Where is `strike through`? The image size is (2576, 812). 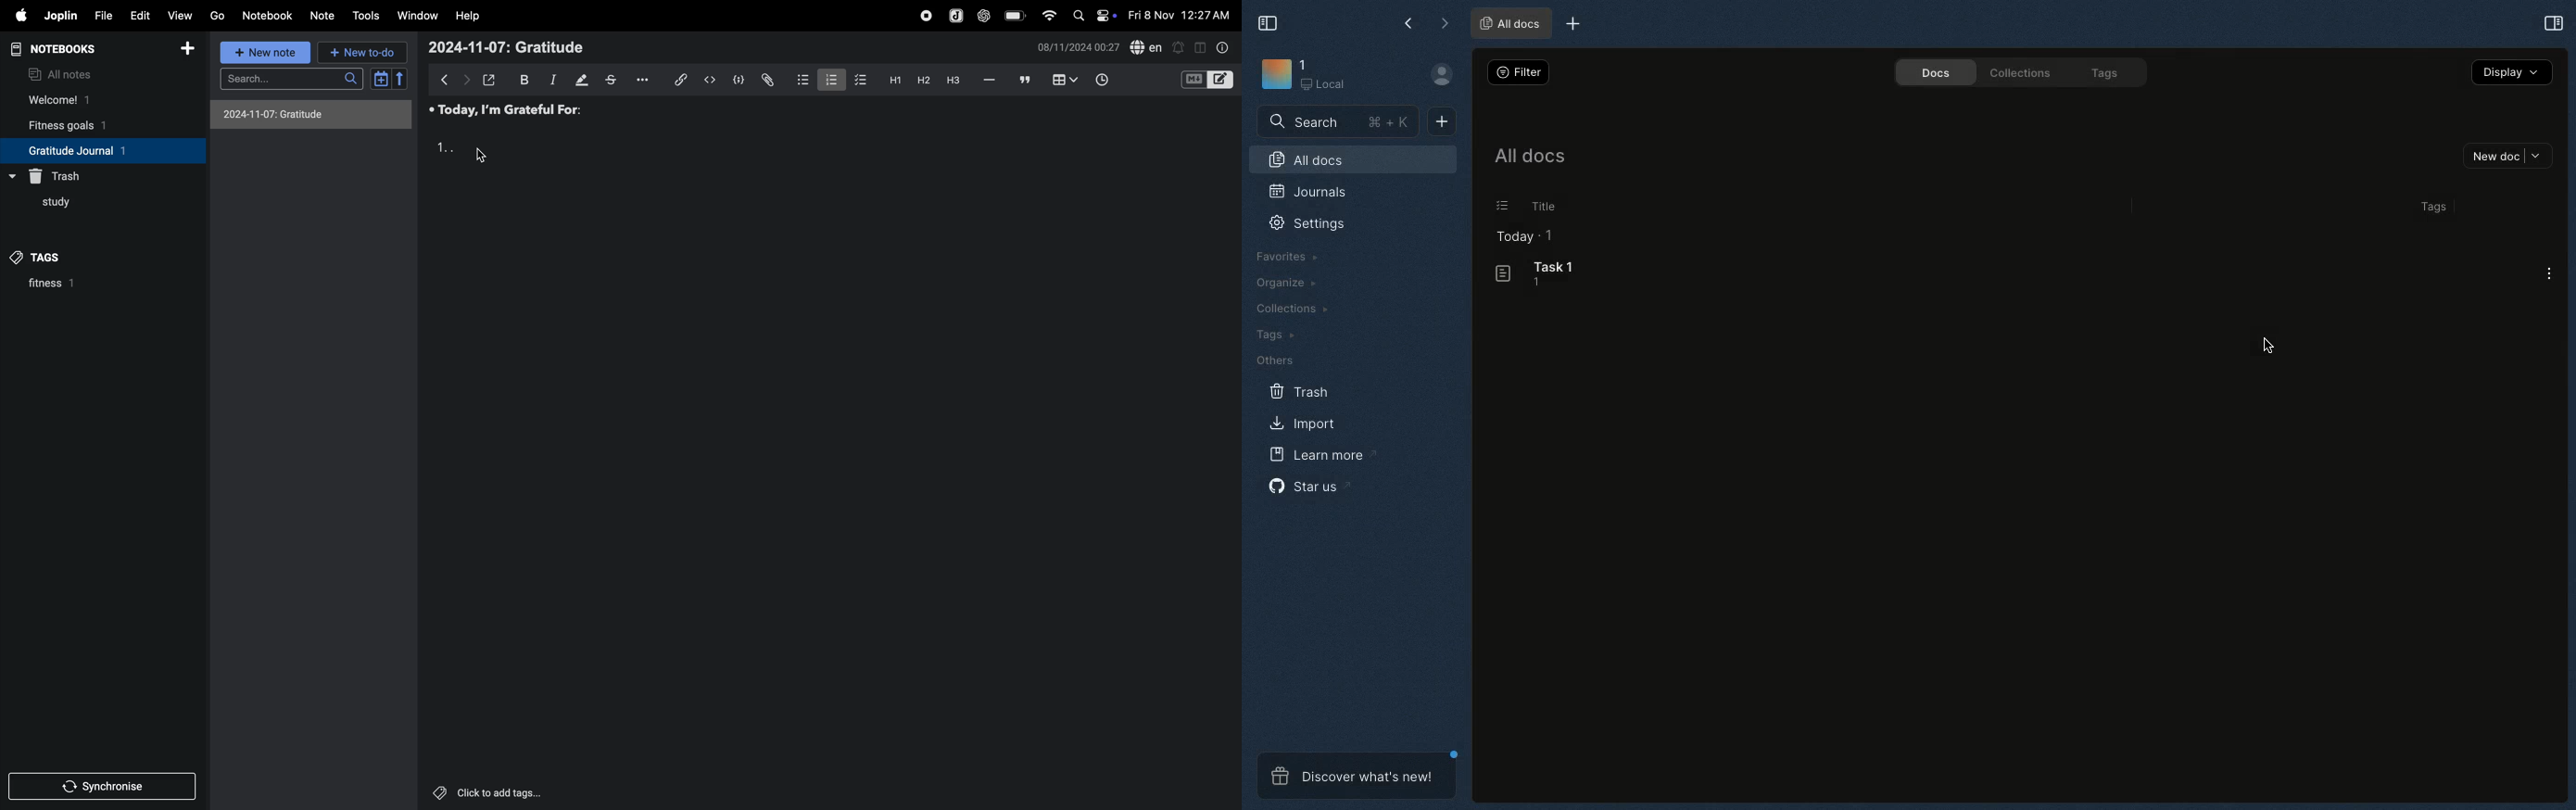 strike through is located at coordinates (615, 80).